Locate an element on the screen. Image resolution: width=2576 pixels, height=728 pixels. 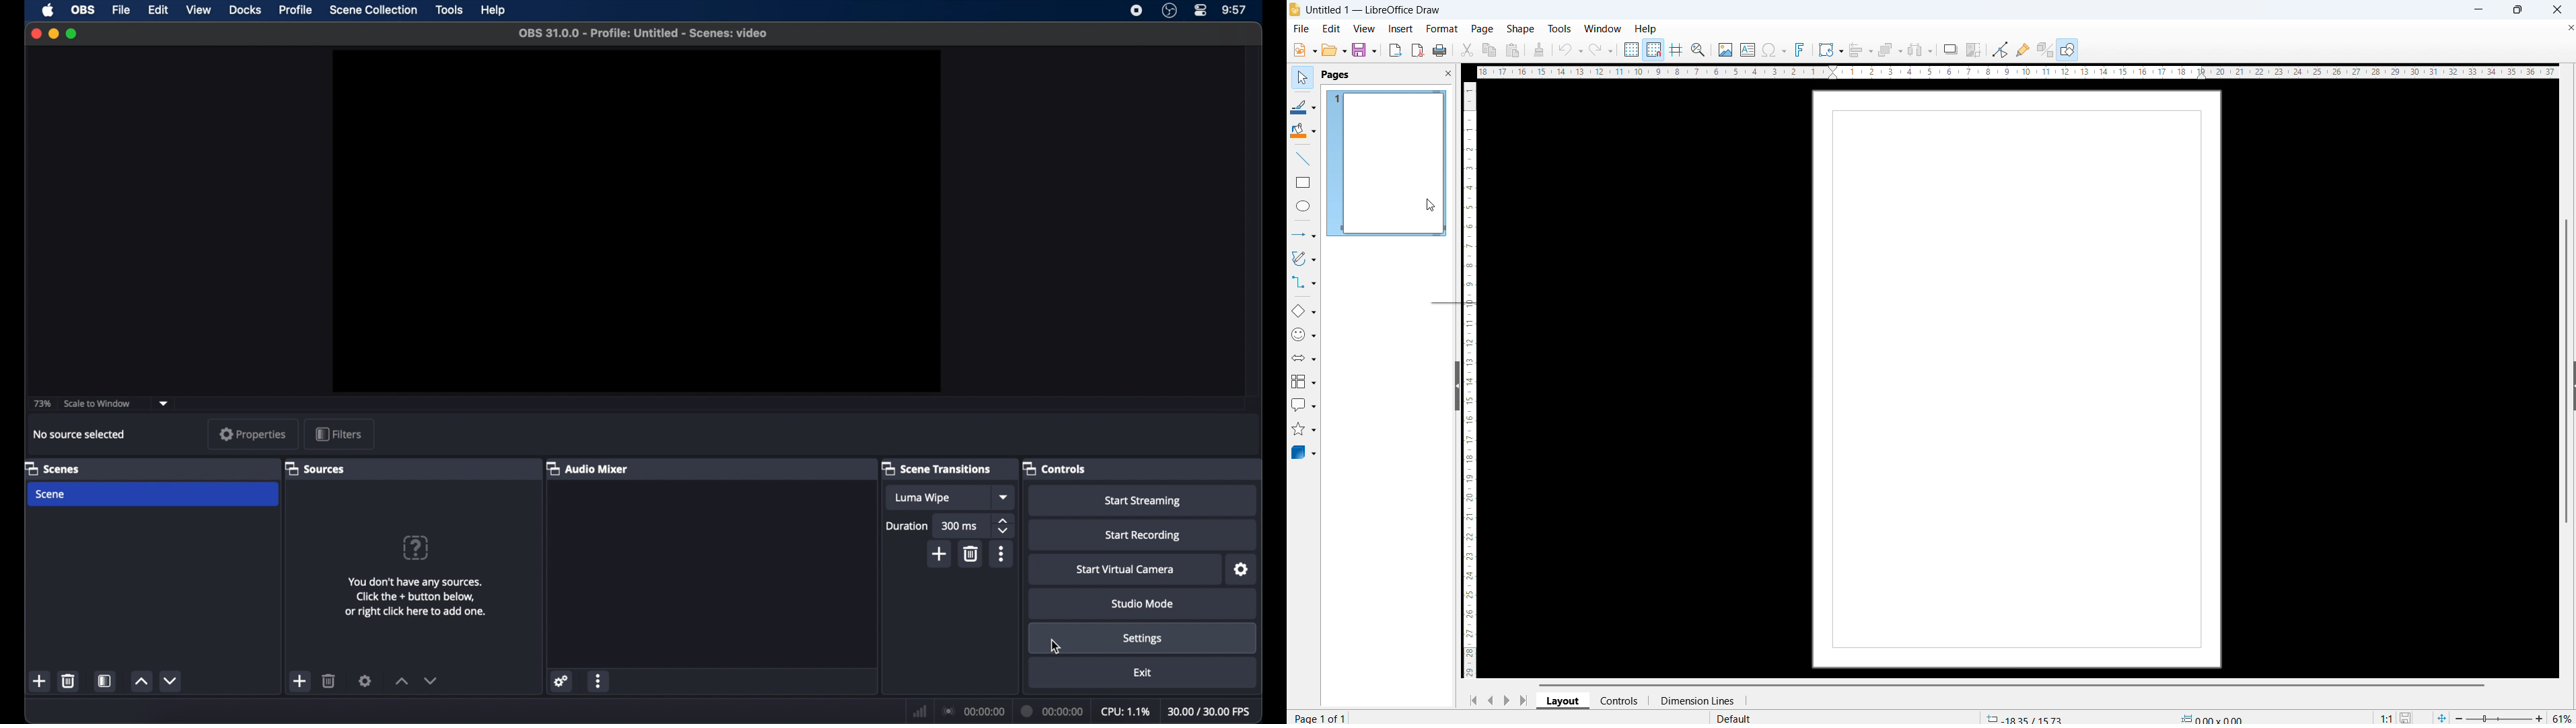
help is located at coordinates (1646, 29).